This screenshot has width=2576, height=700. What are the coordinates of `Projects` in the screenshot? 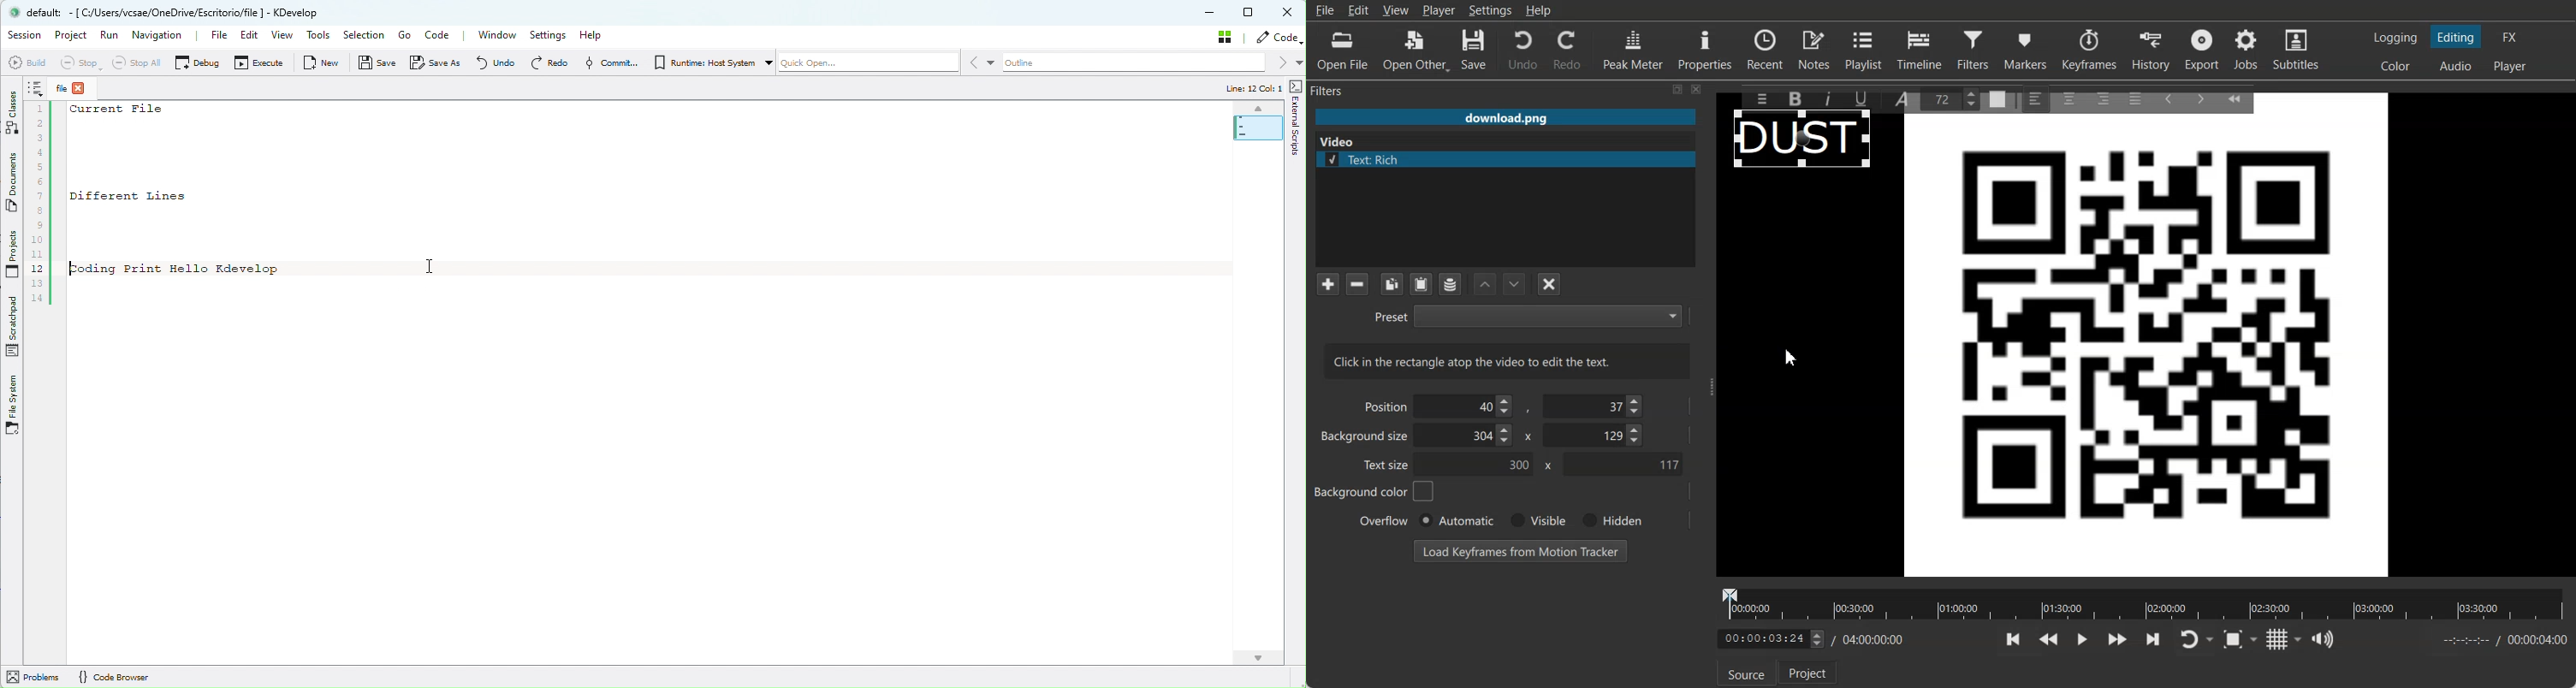 It's located at (13, 260).